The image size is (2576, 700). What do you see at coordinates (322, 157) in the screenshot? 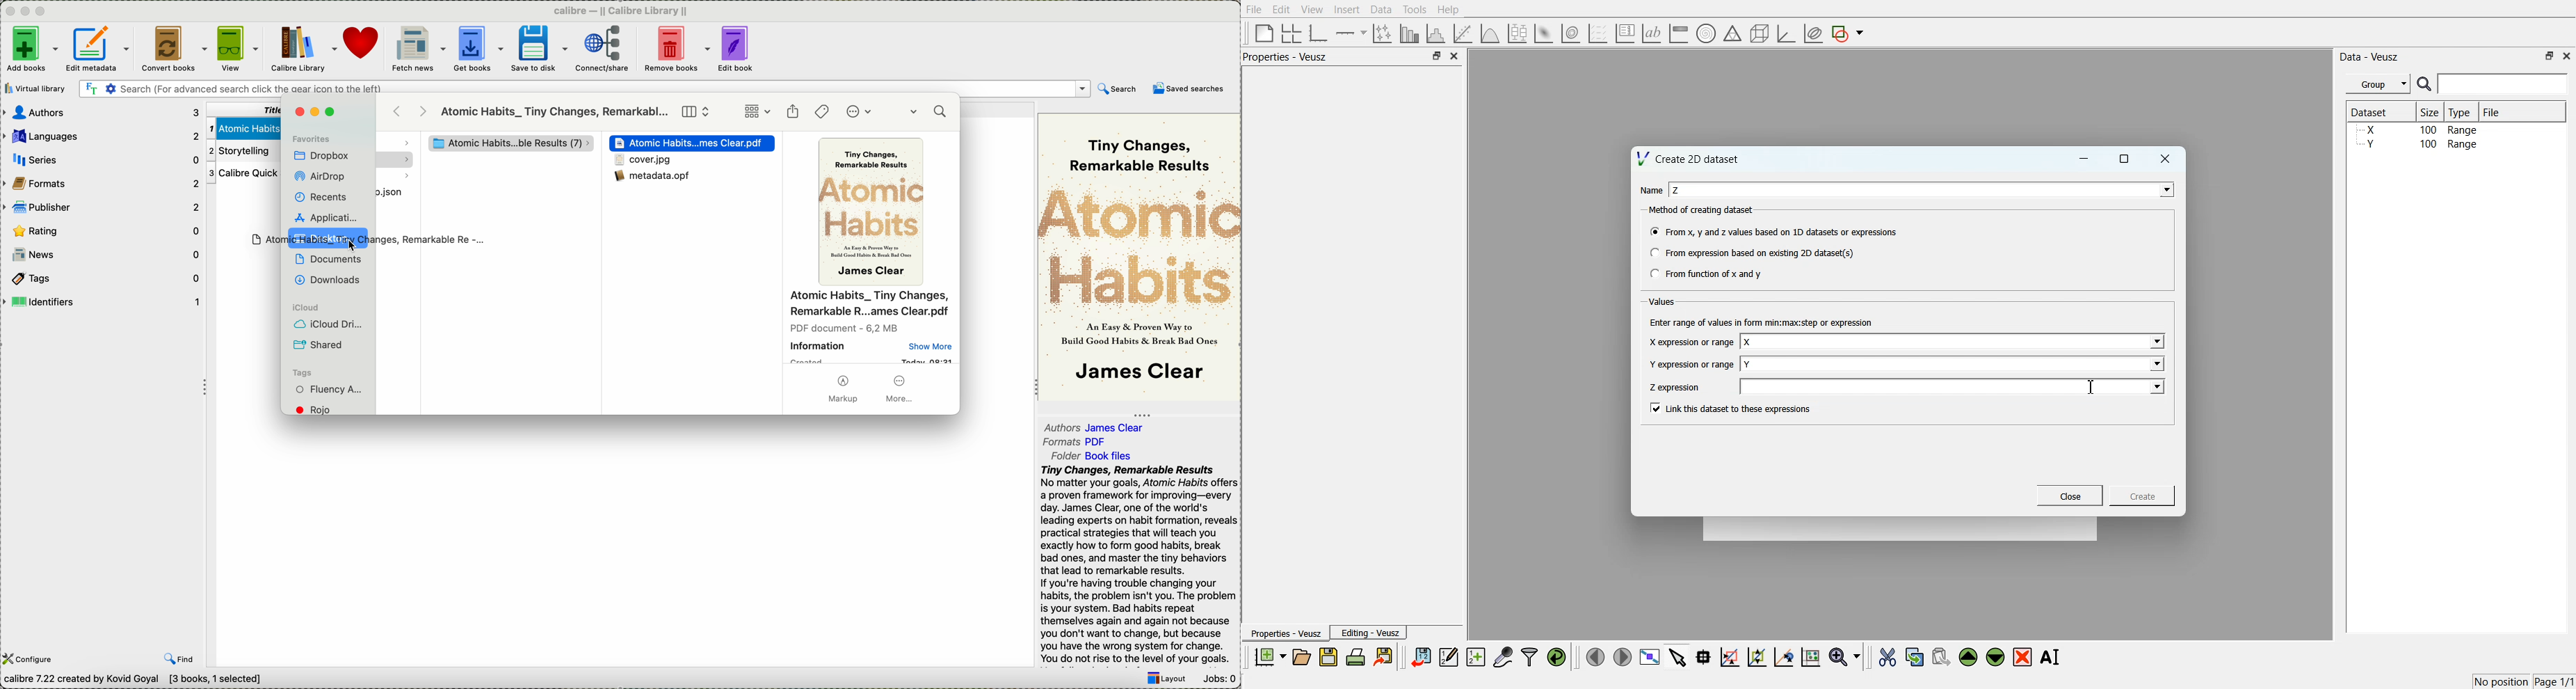
I see `Dropbox` at bounding box center [322, 157].